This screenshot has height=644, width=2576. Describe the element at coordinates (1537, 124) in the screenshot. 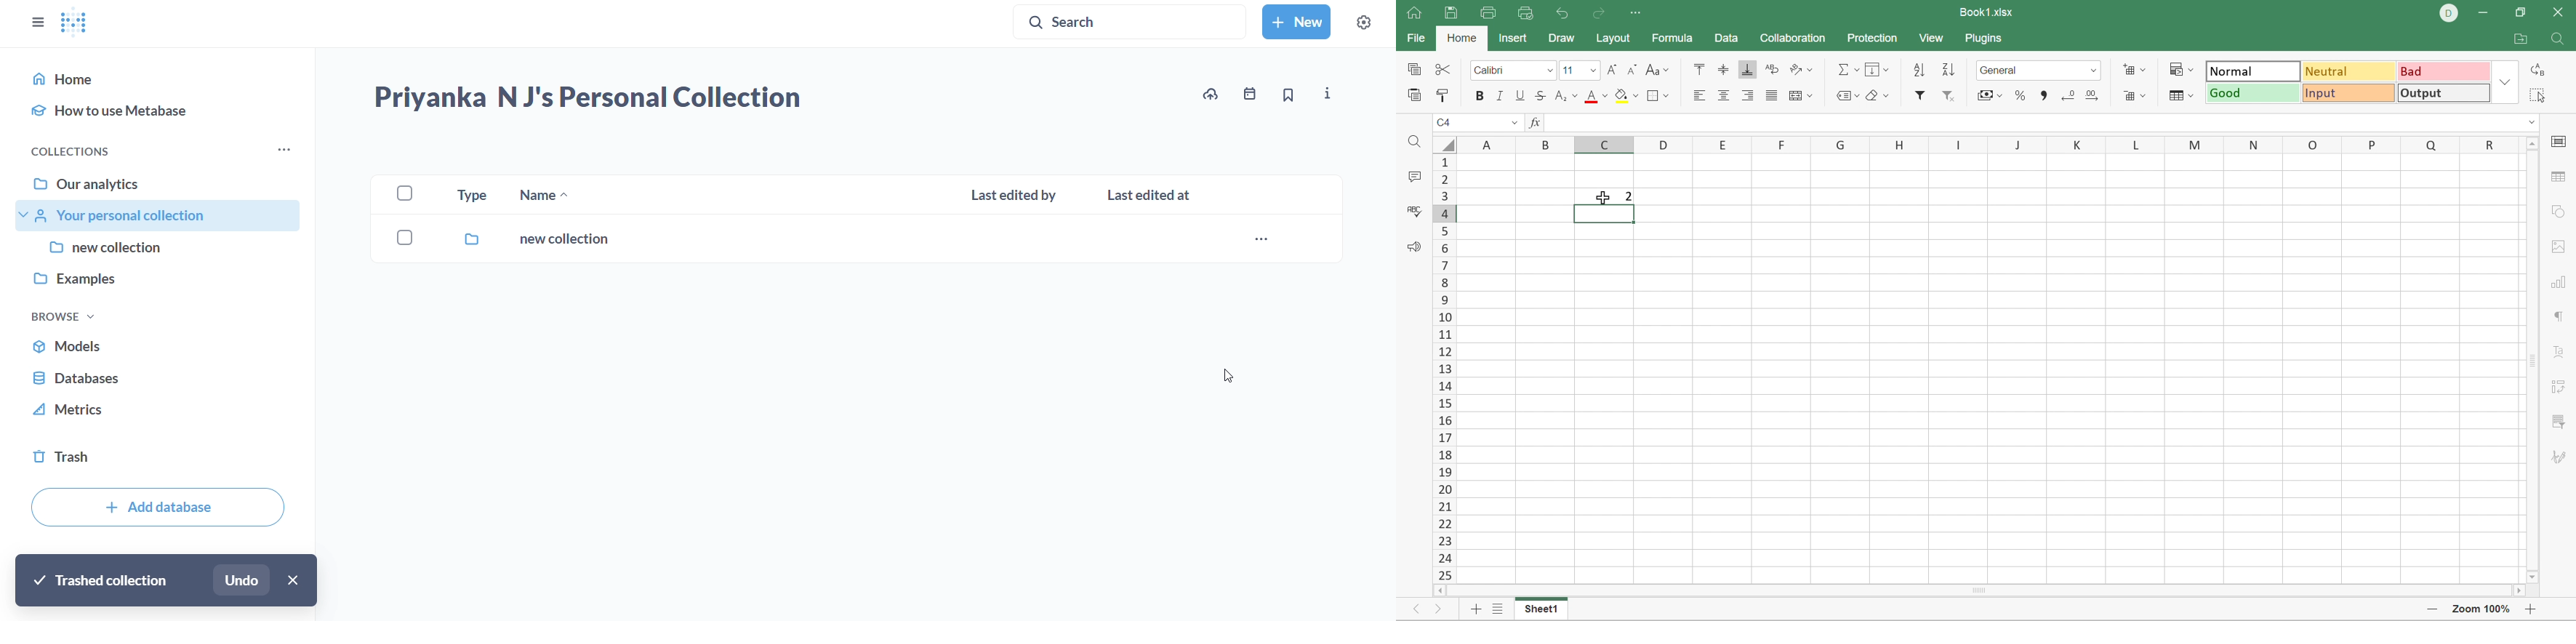

I see `FX` at that location.